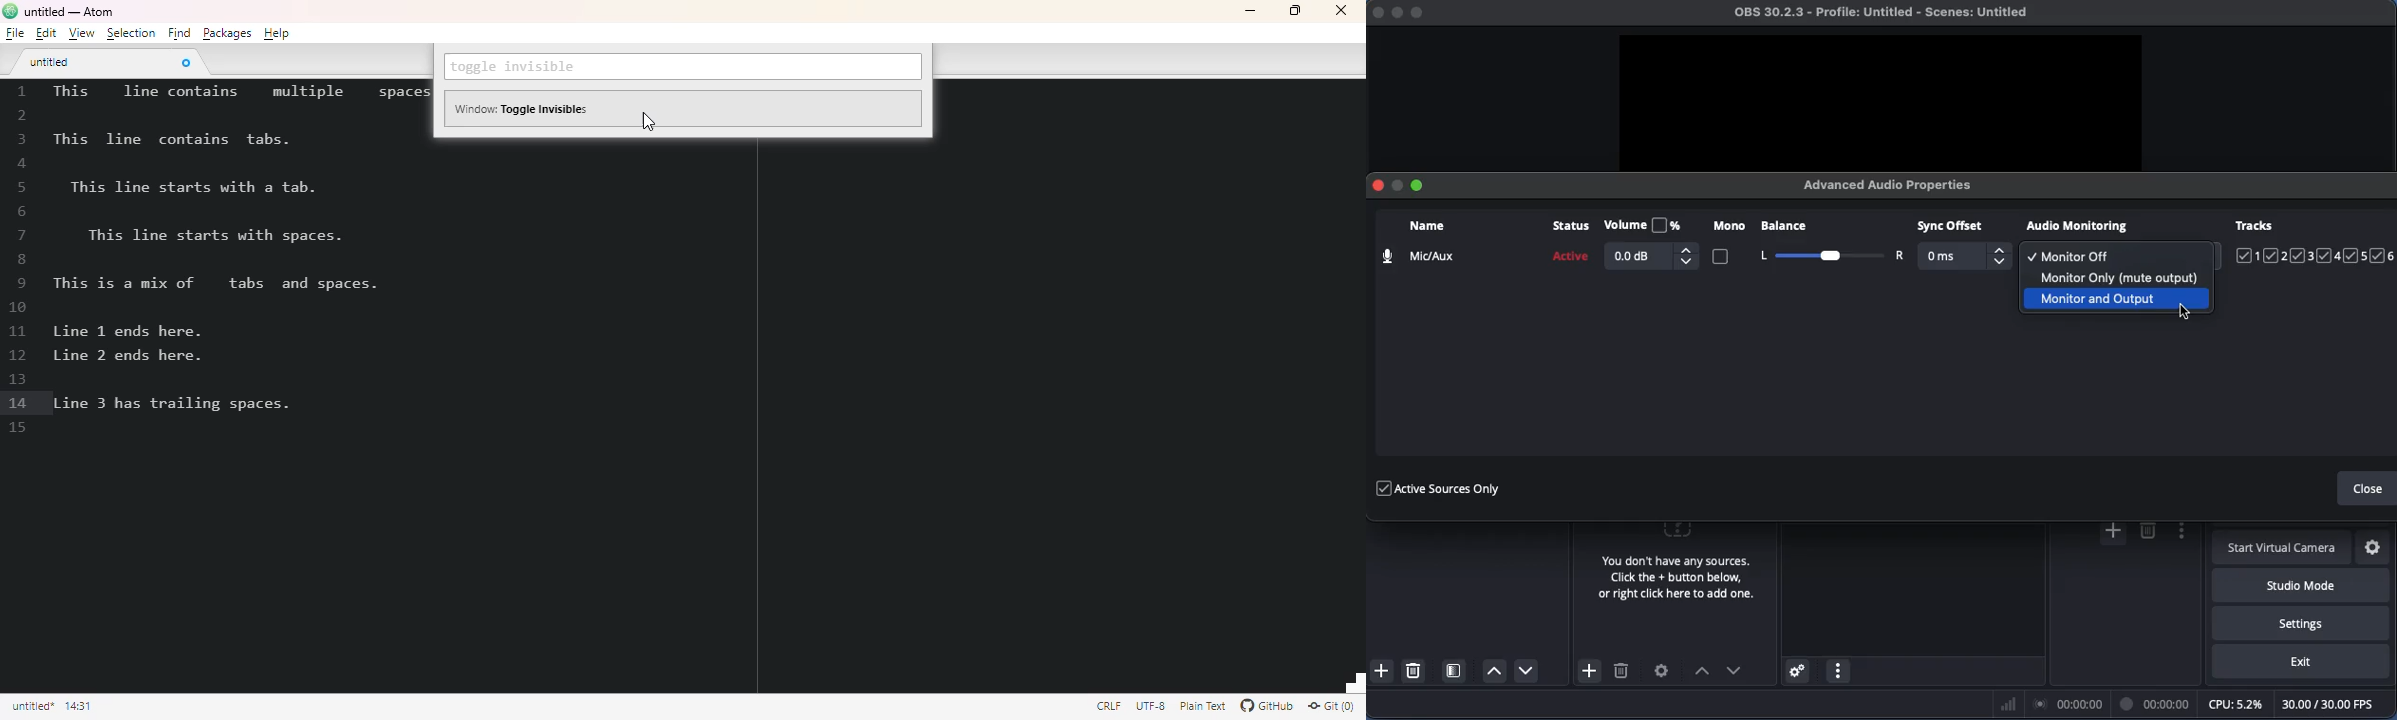 Image resolution: width=2408 pixels, height=728 pixels. Describe the element at coordinates (1437, 486) in the screenshot. I see `Active source only` at that location.